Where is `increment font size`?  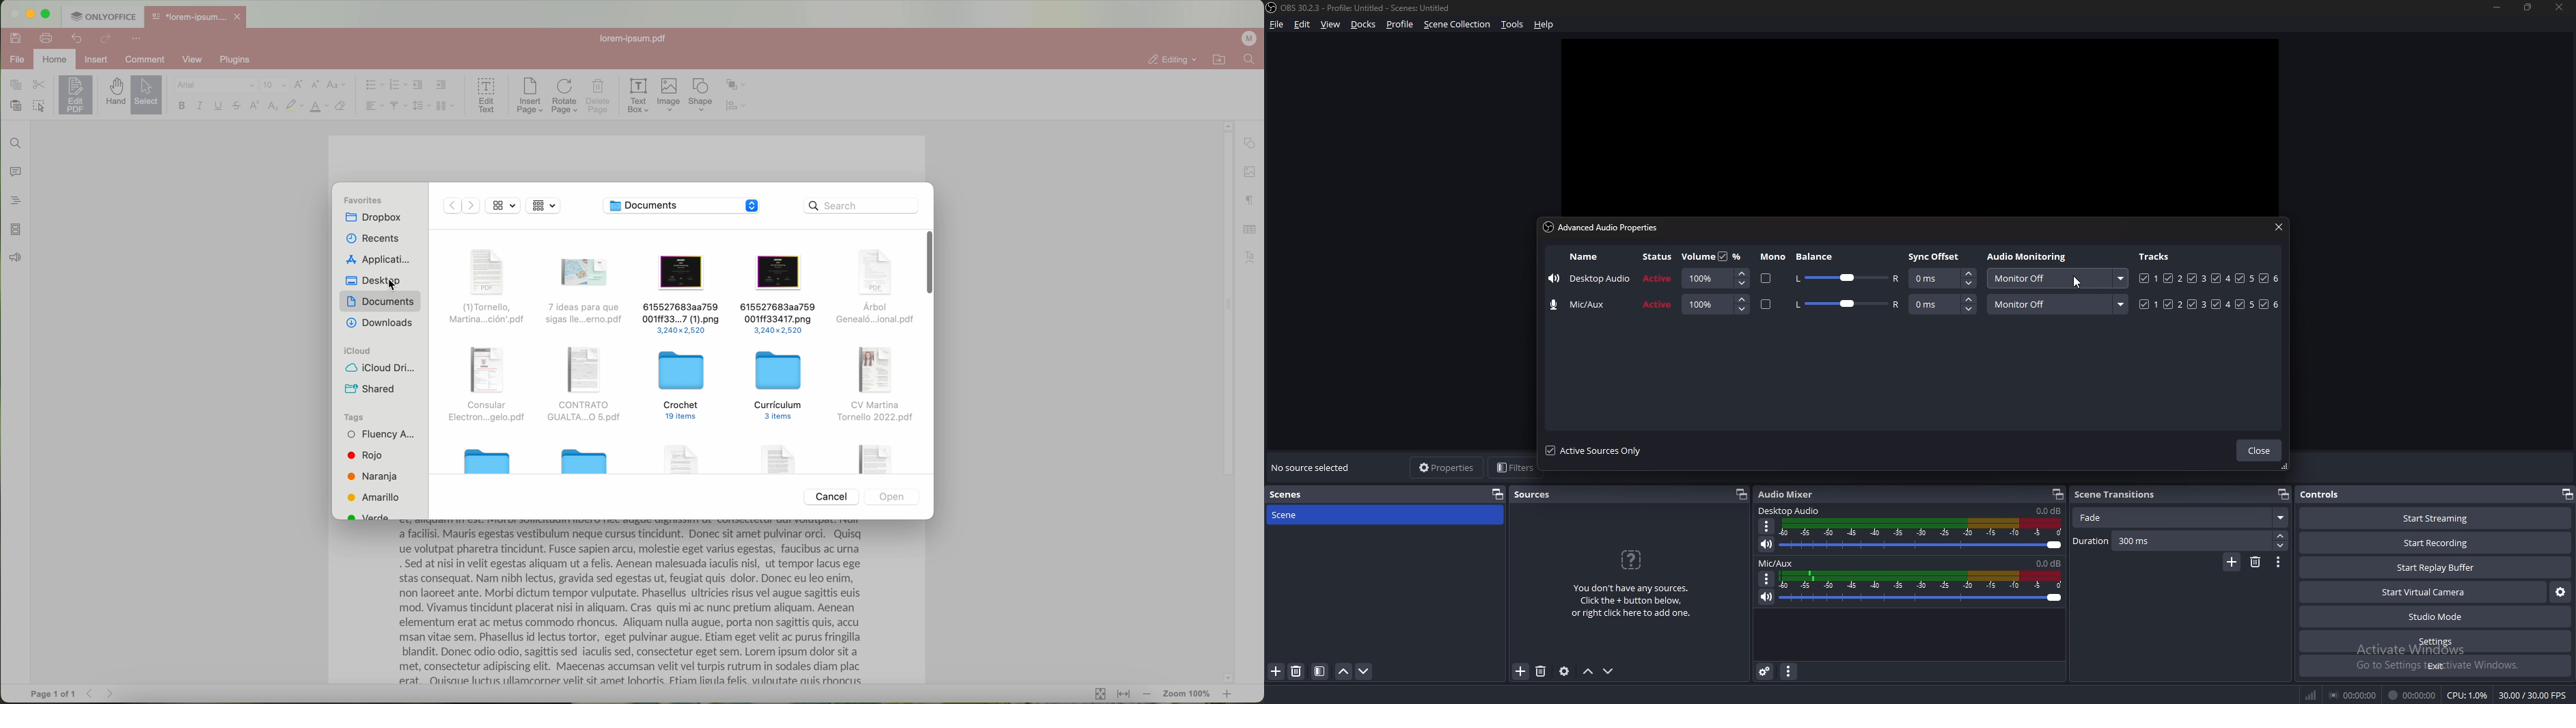 increment font size is located at coordinates (298, 85).